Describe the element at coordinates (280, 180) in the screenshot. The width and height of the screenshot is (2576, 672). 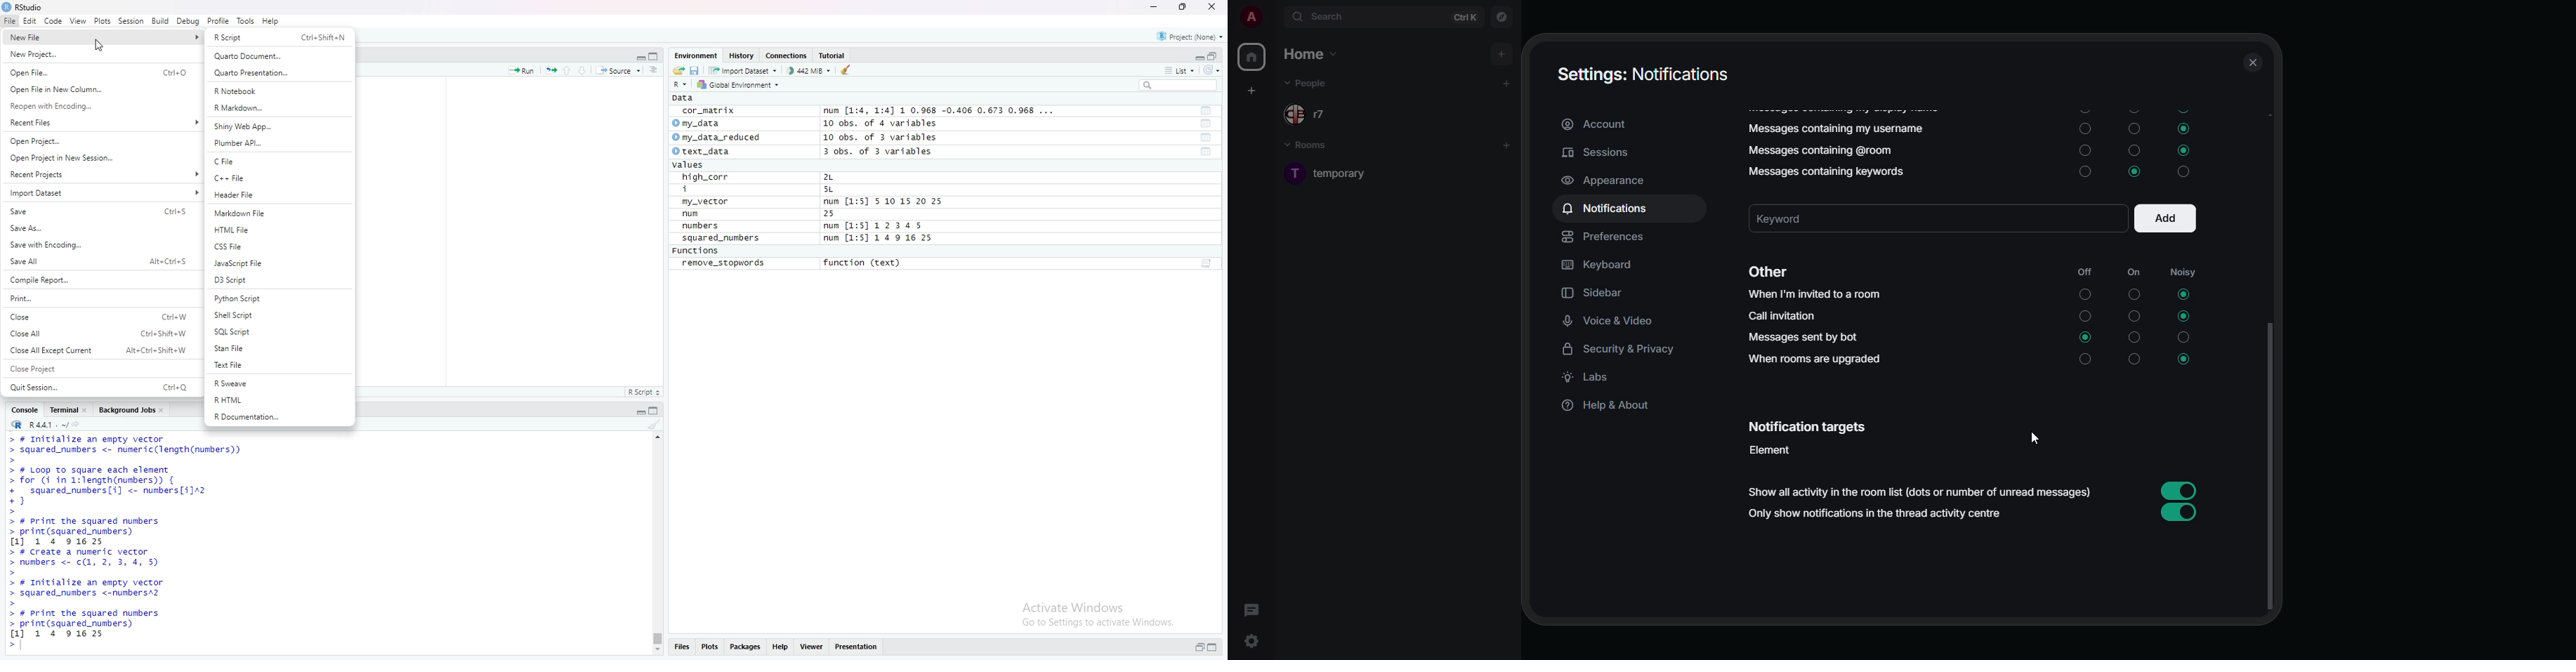
I see `C++ File` at that location.